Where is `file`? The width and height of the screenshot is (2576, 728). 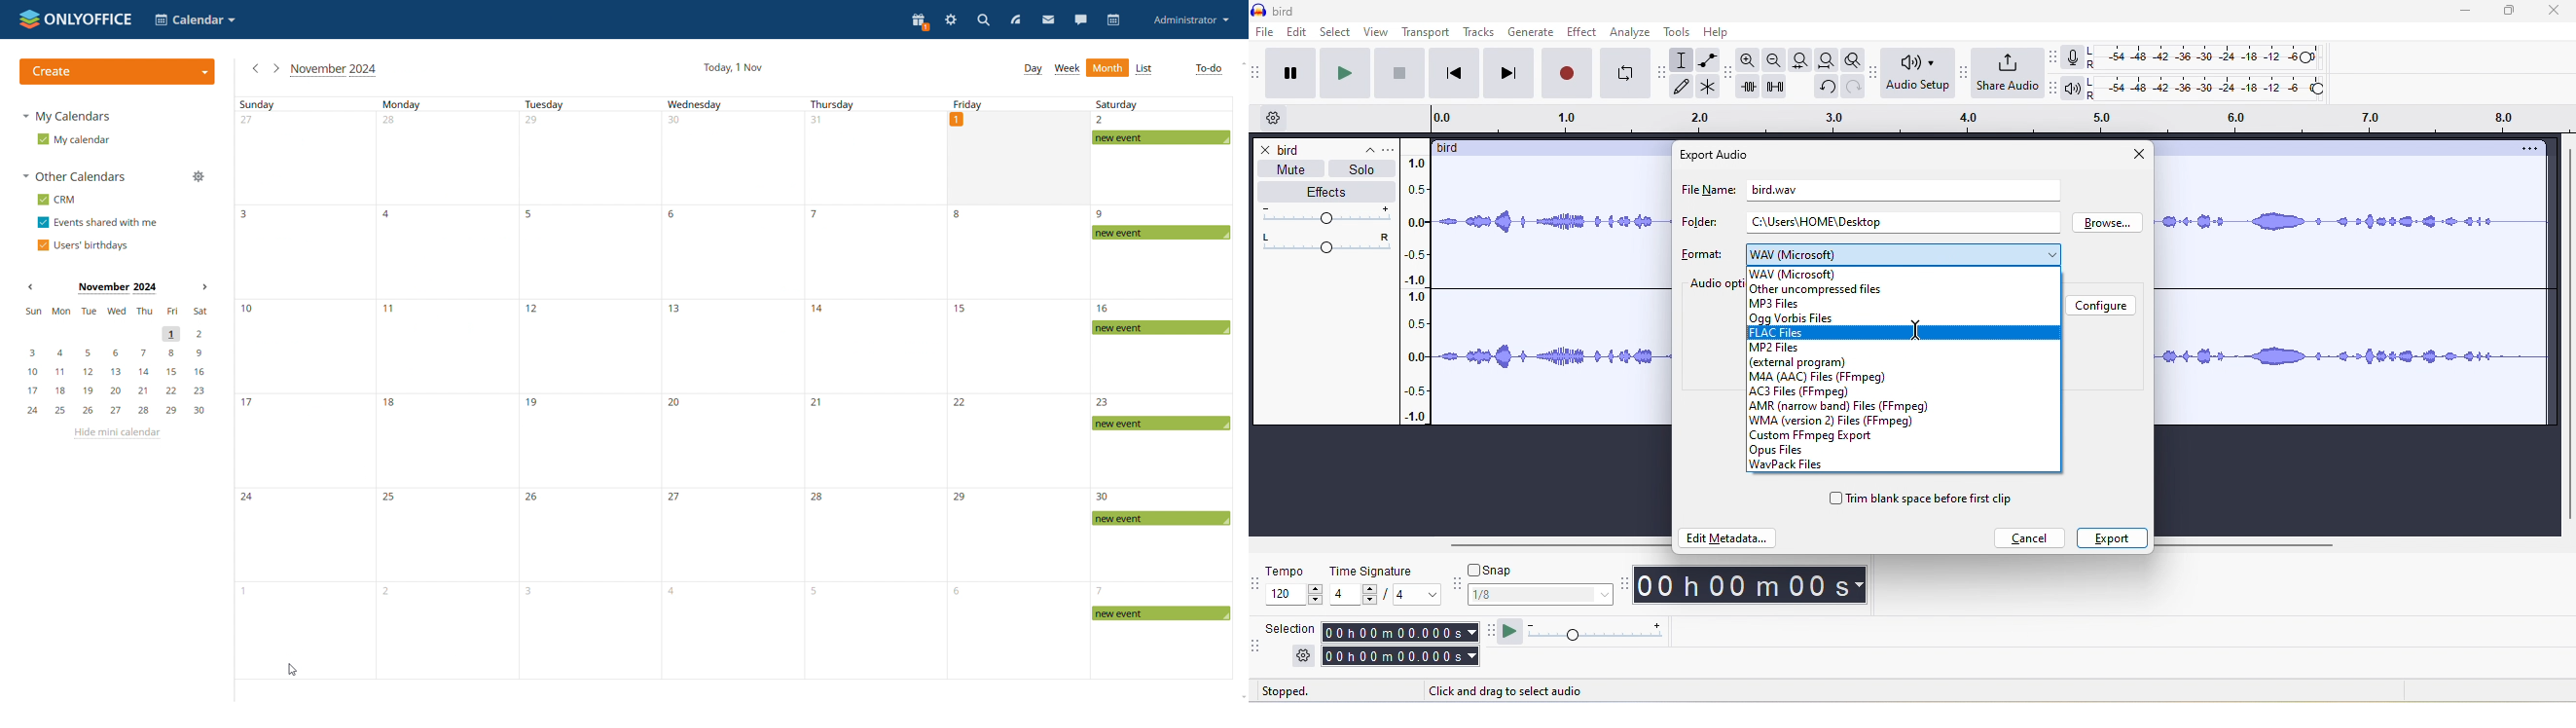 file is located at coordinates (1263, 32).